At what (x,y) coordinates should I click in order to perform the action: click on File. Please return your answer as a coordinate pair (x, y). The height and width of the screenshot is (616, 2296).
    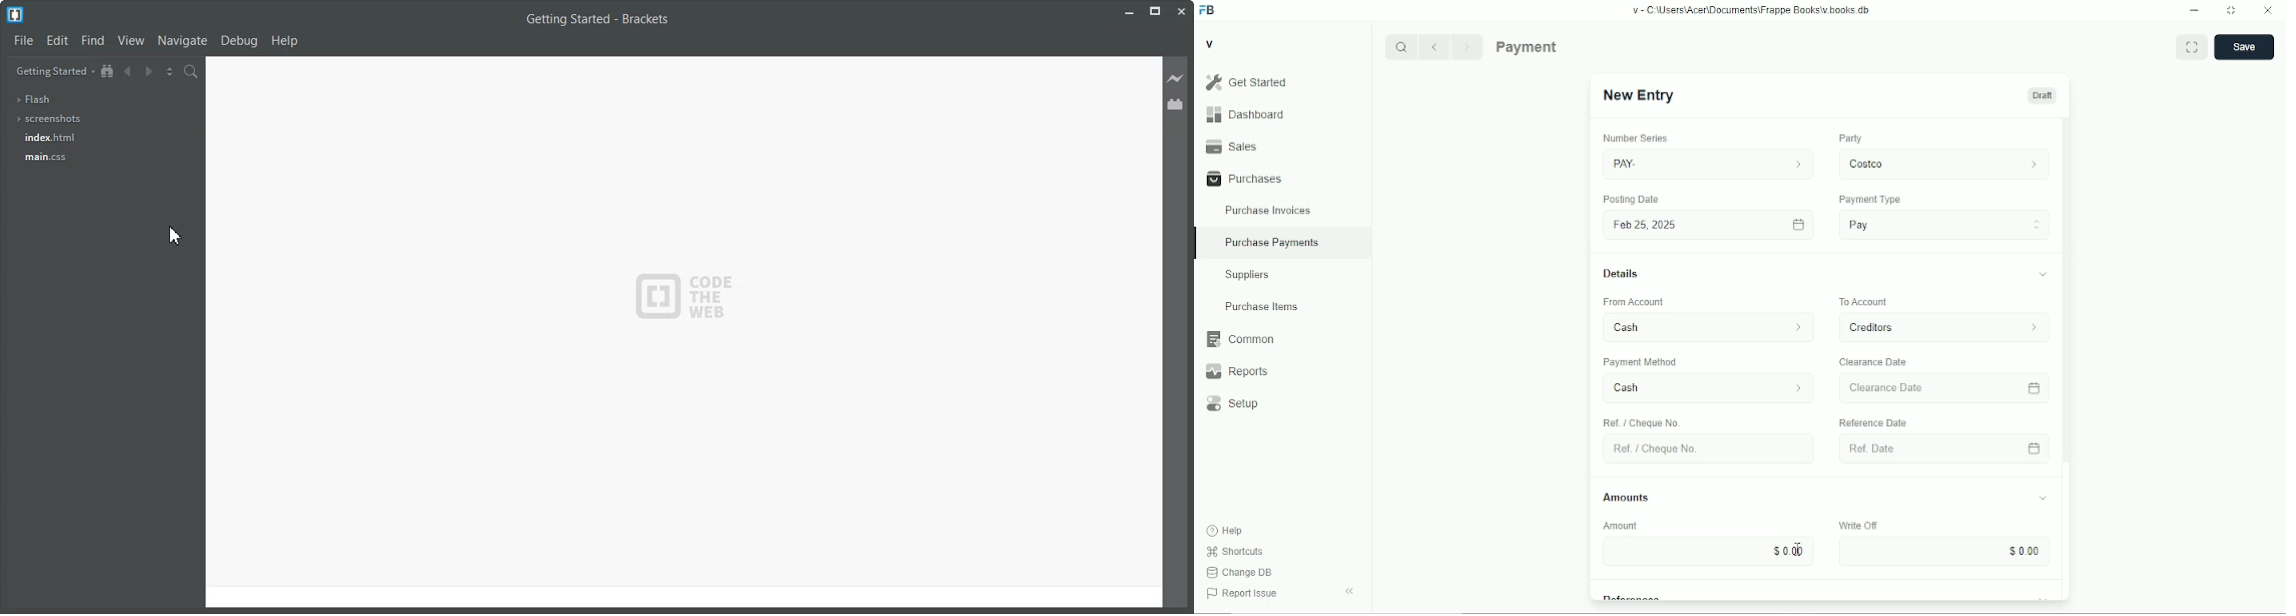
    Looking at the image, I should click on (24, 41).